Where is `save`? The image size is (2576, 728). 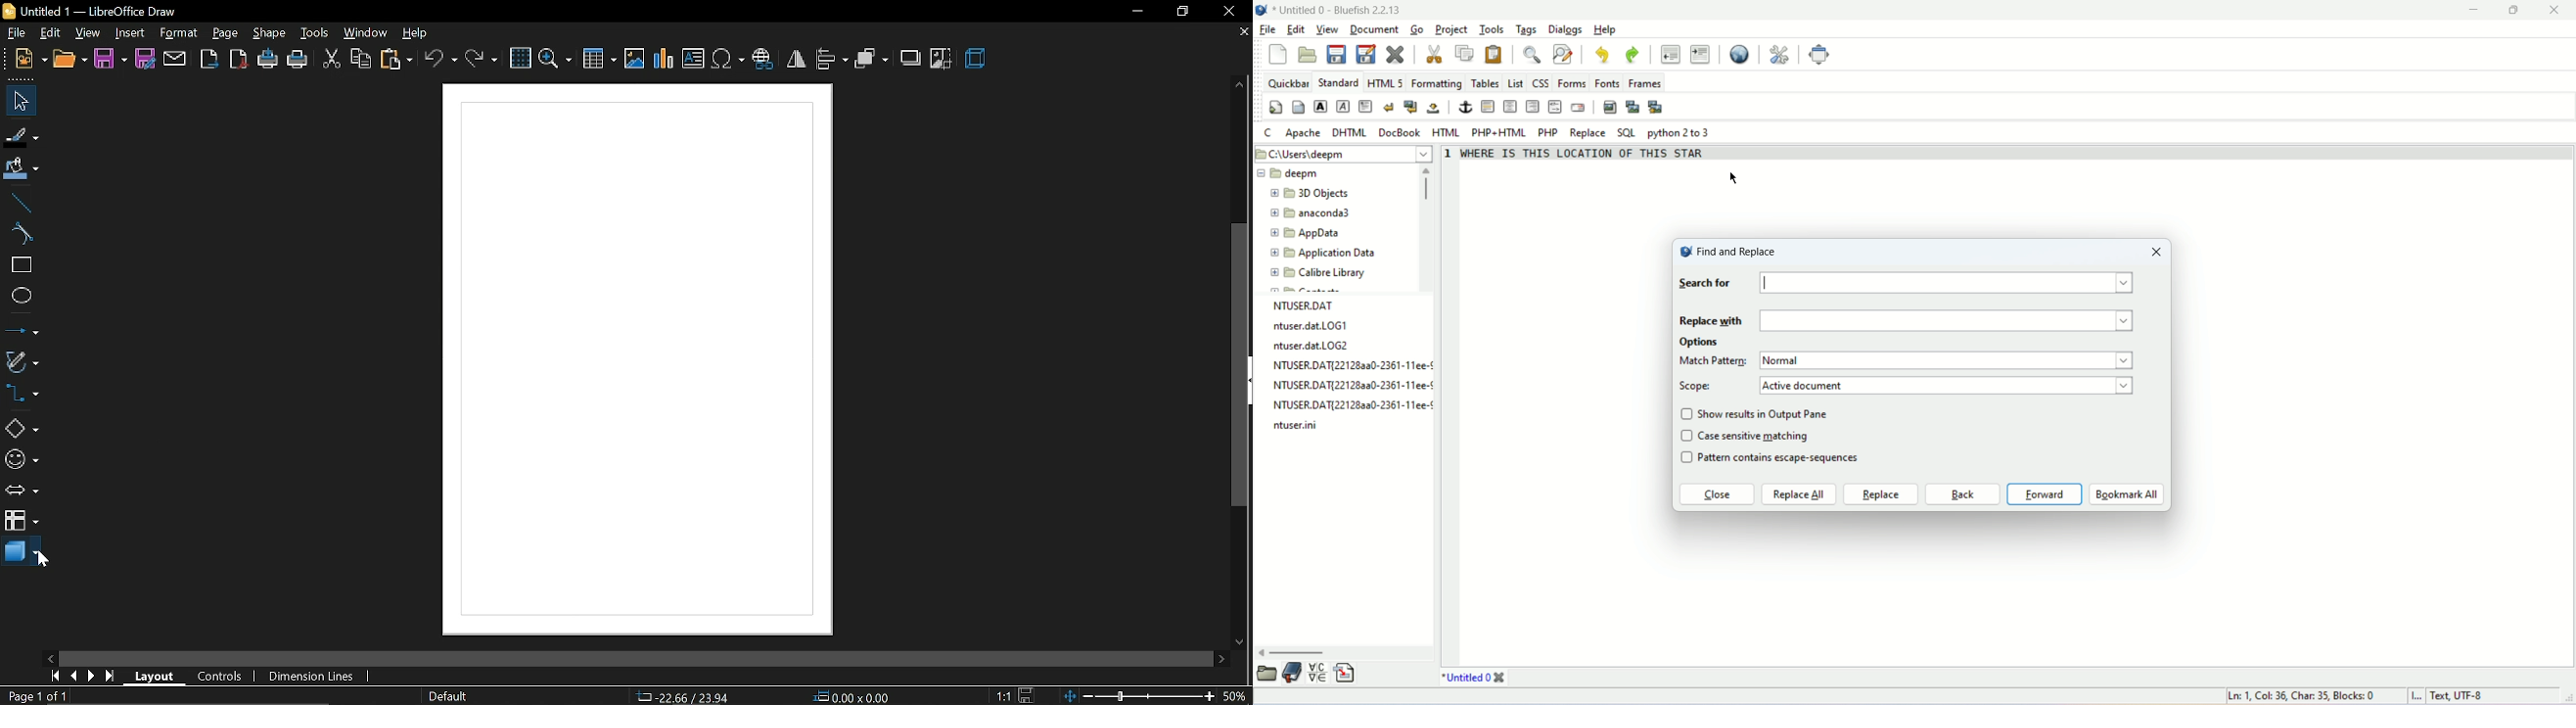
save is located at coordinates (1030, 694).